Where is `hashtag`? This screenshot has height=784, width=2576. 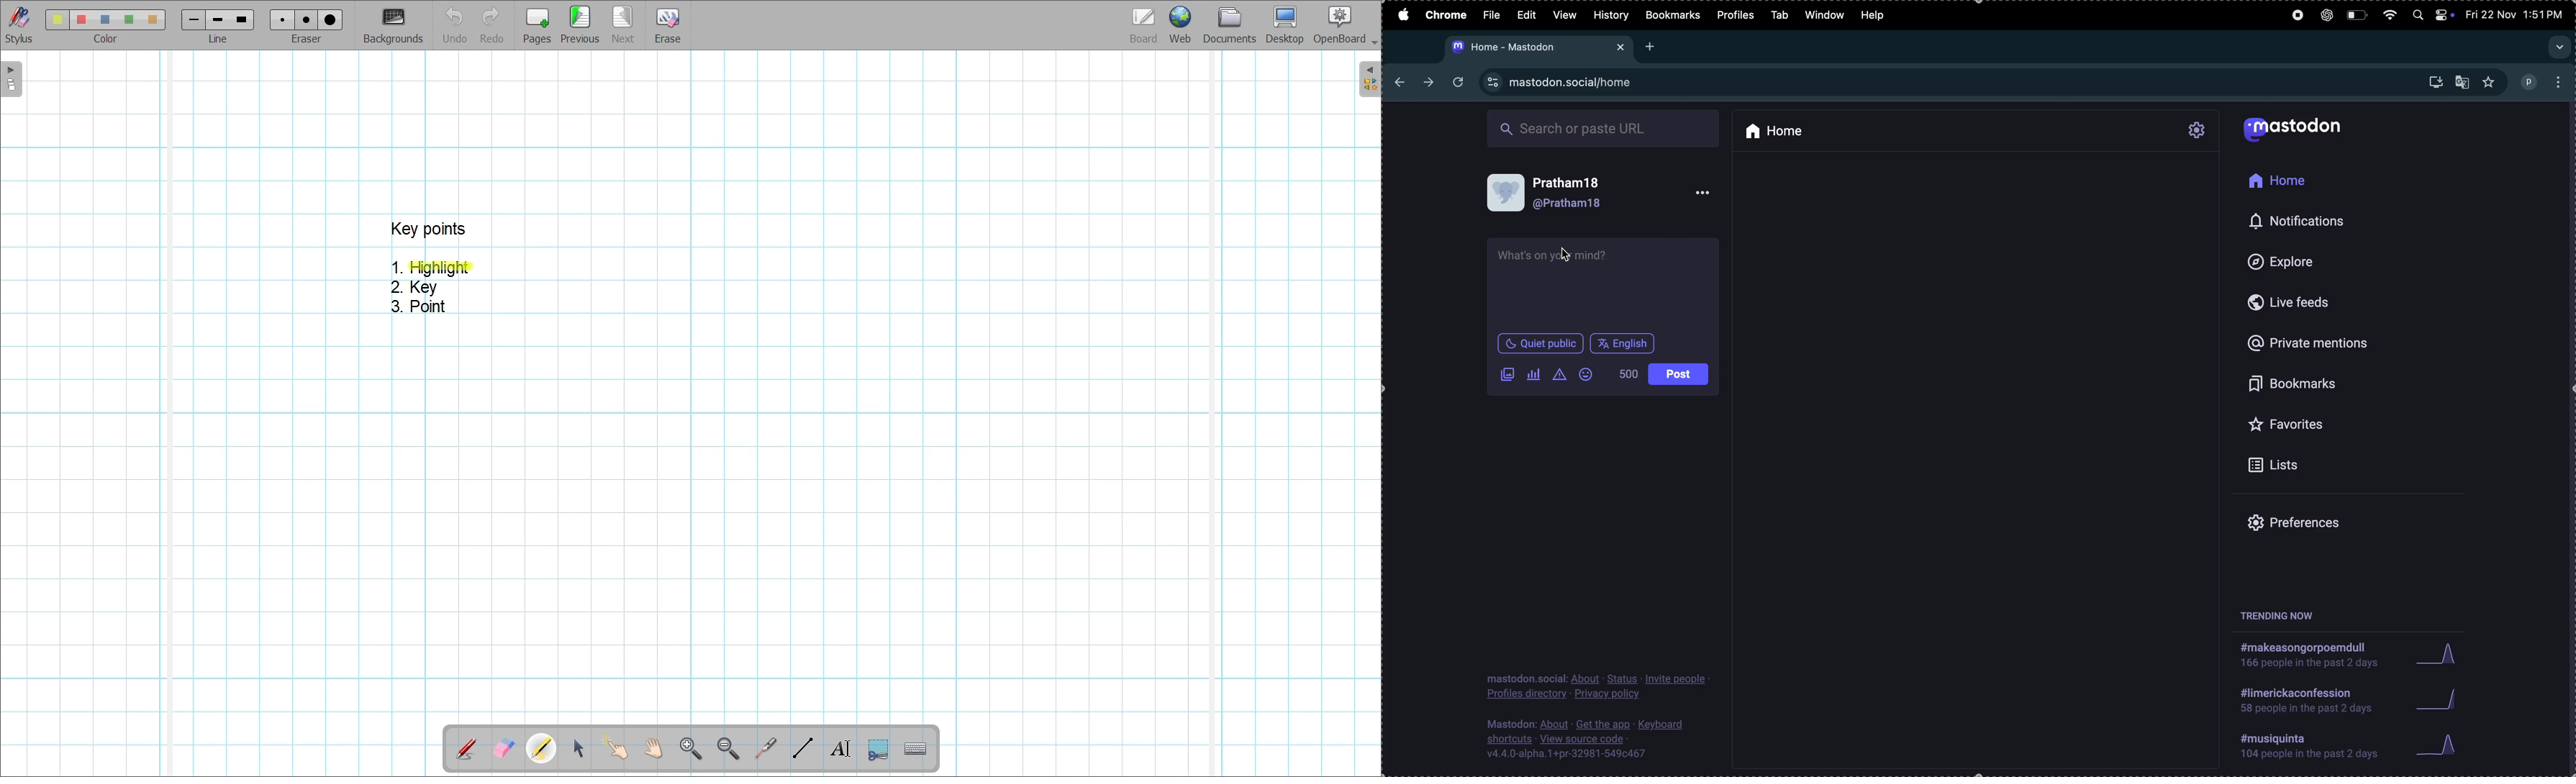
hashtag is located at coordinates (2306, 655).